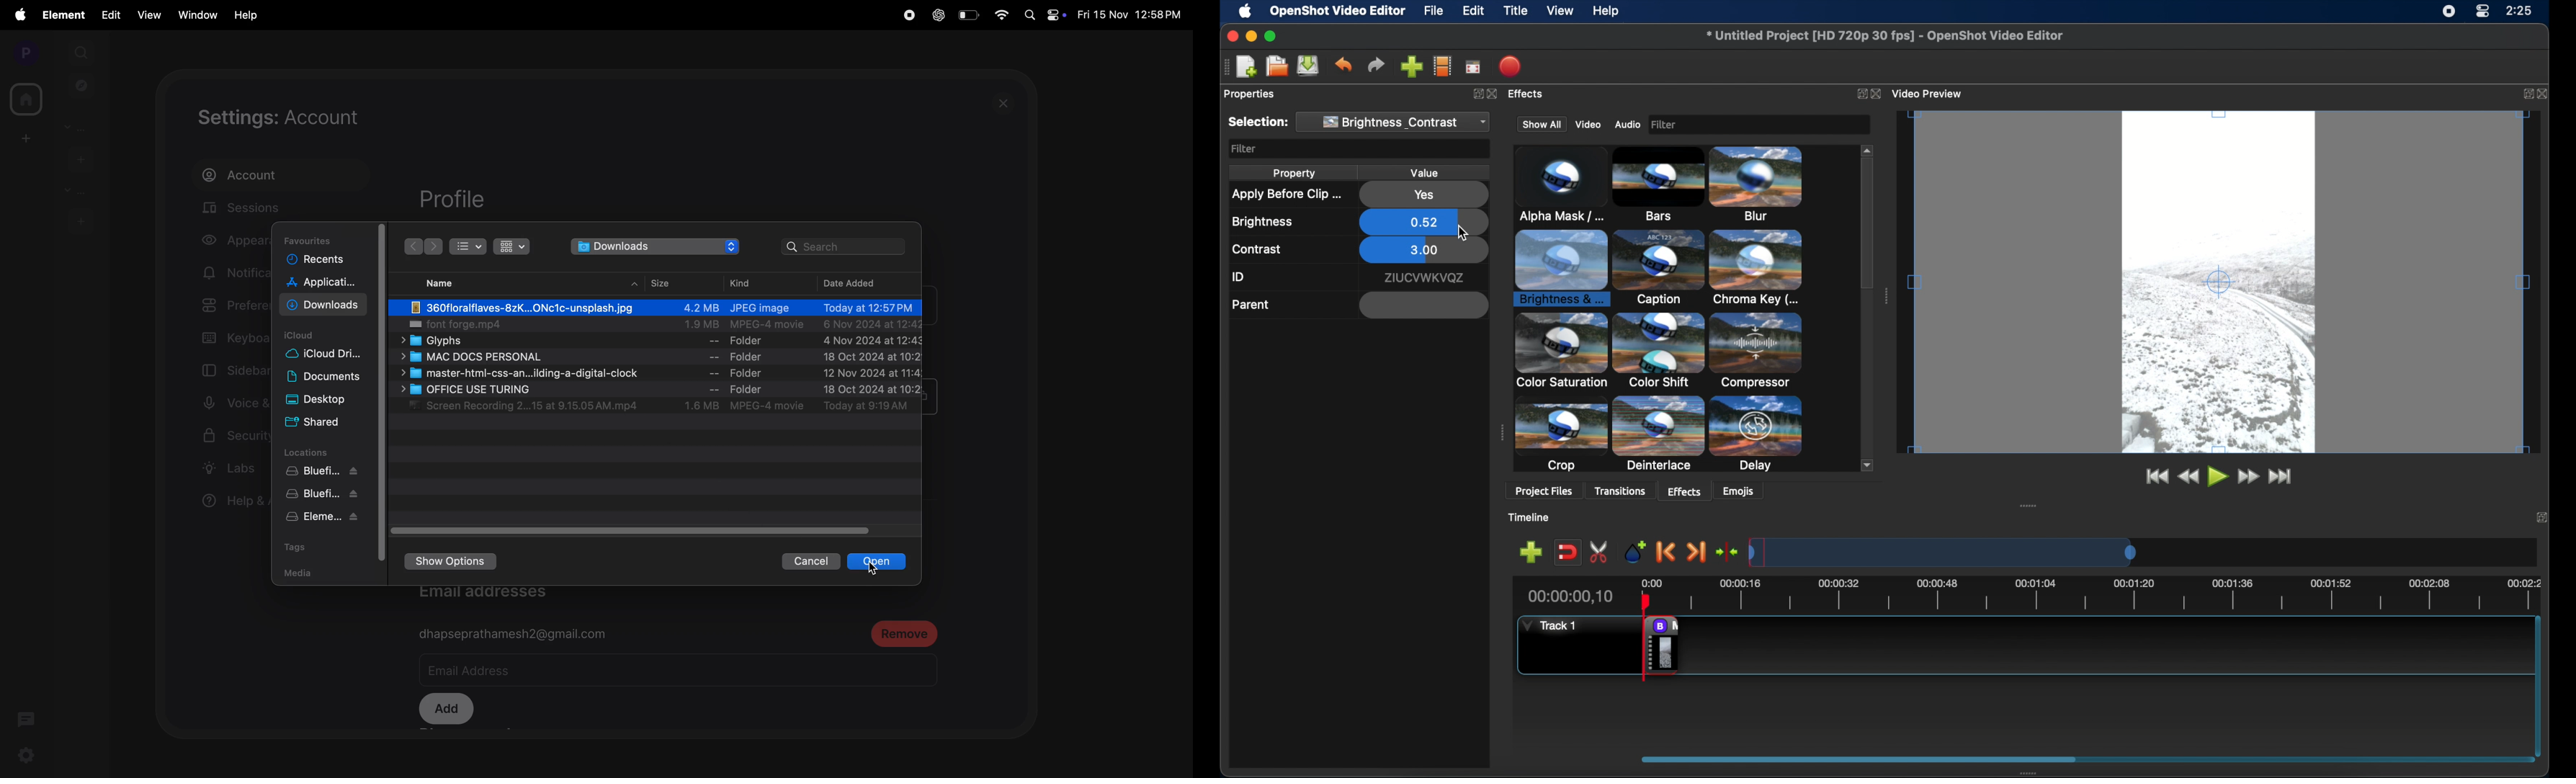 The width and height of the screenshot is (2576, 784). I want to click on deinterlace, so click(1659, 350).